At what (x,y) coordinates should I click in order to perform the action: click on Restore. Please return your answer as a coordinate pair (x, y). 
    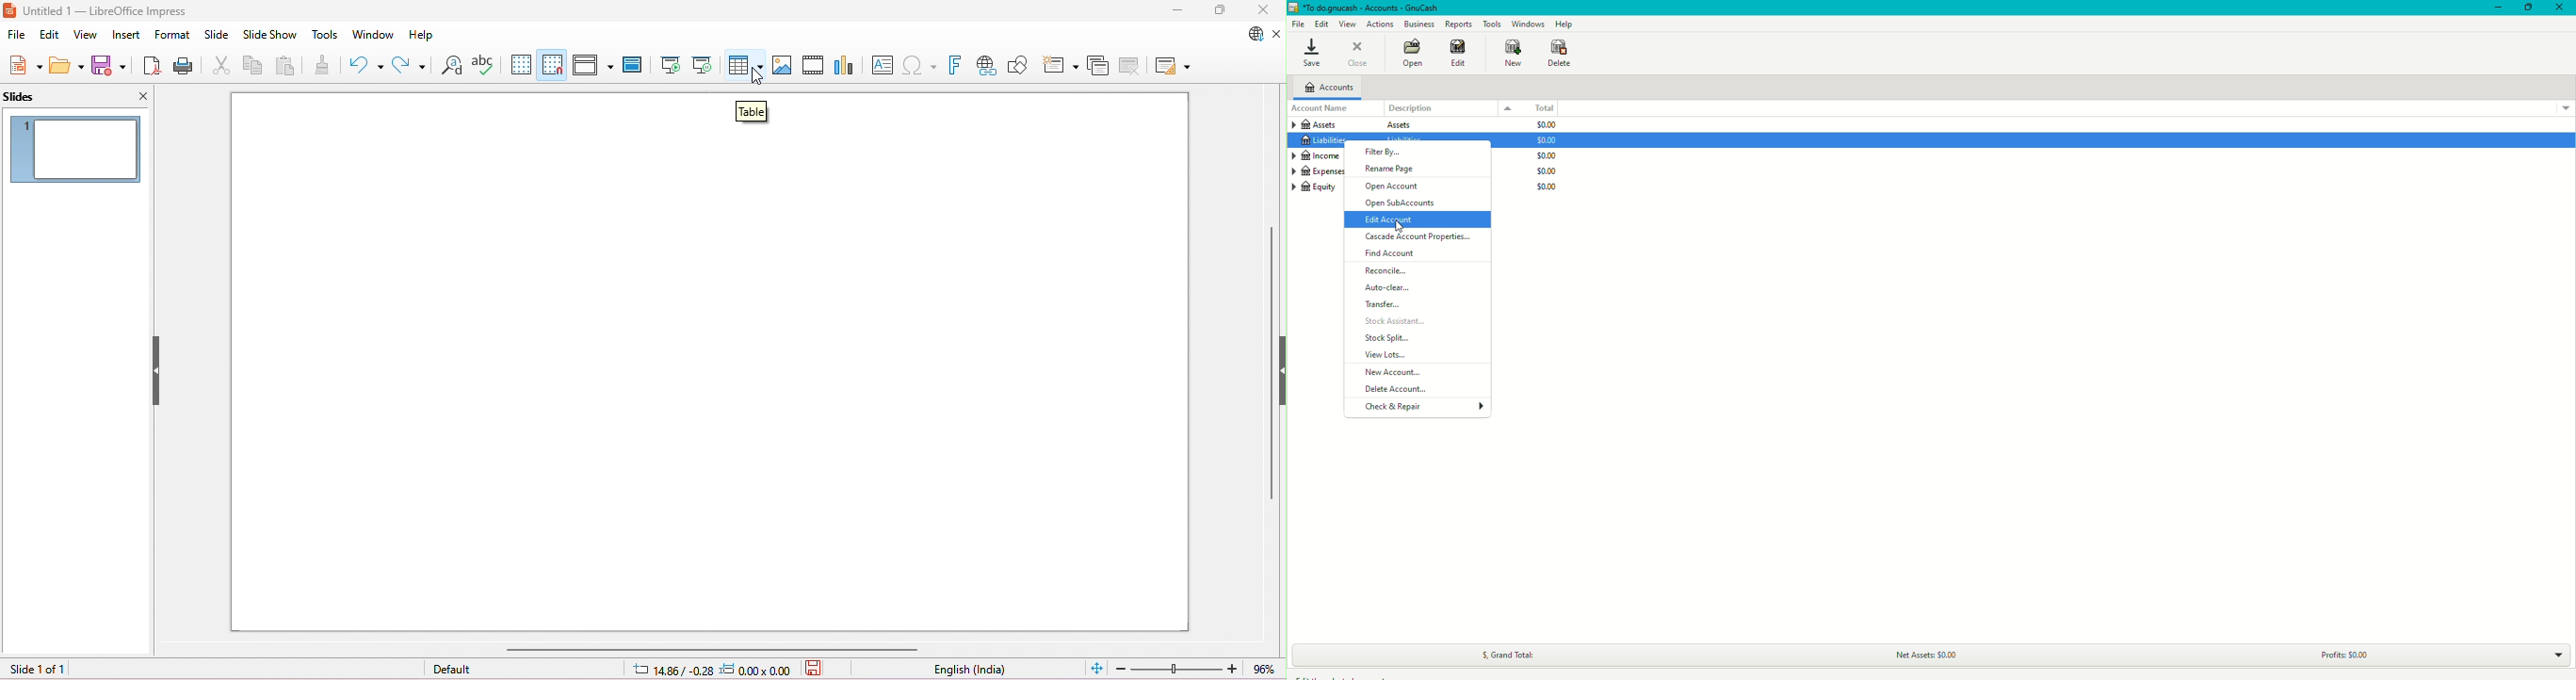
    Looking at the image, I should click on (2526, 7).